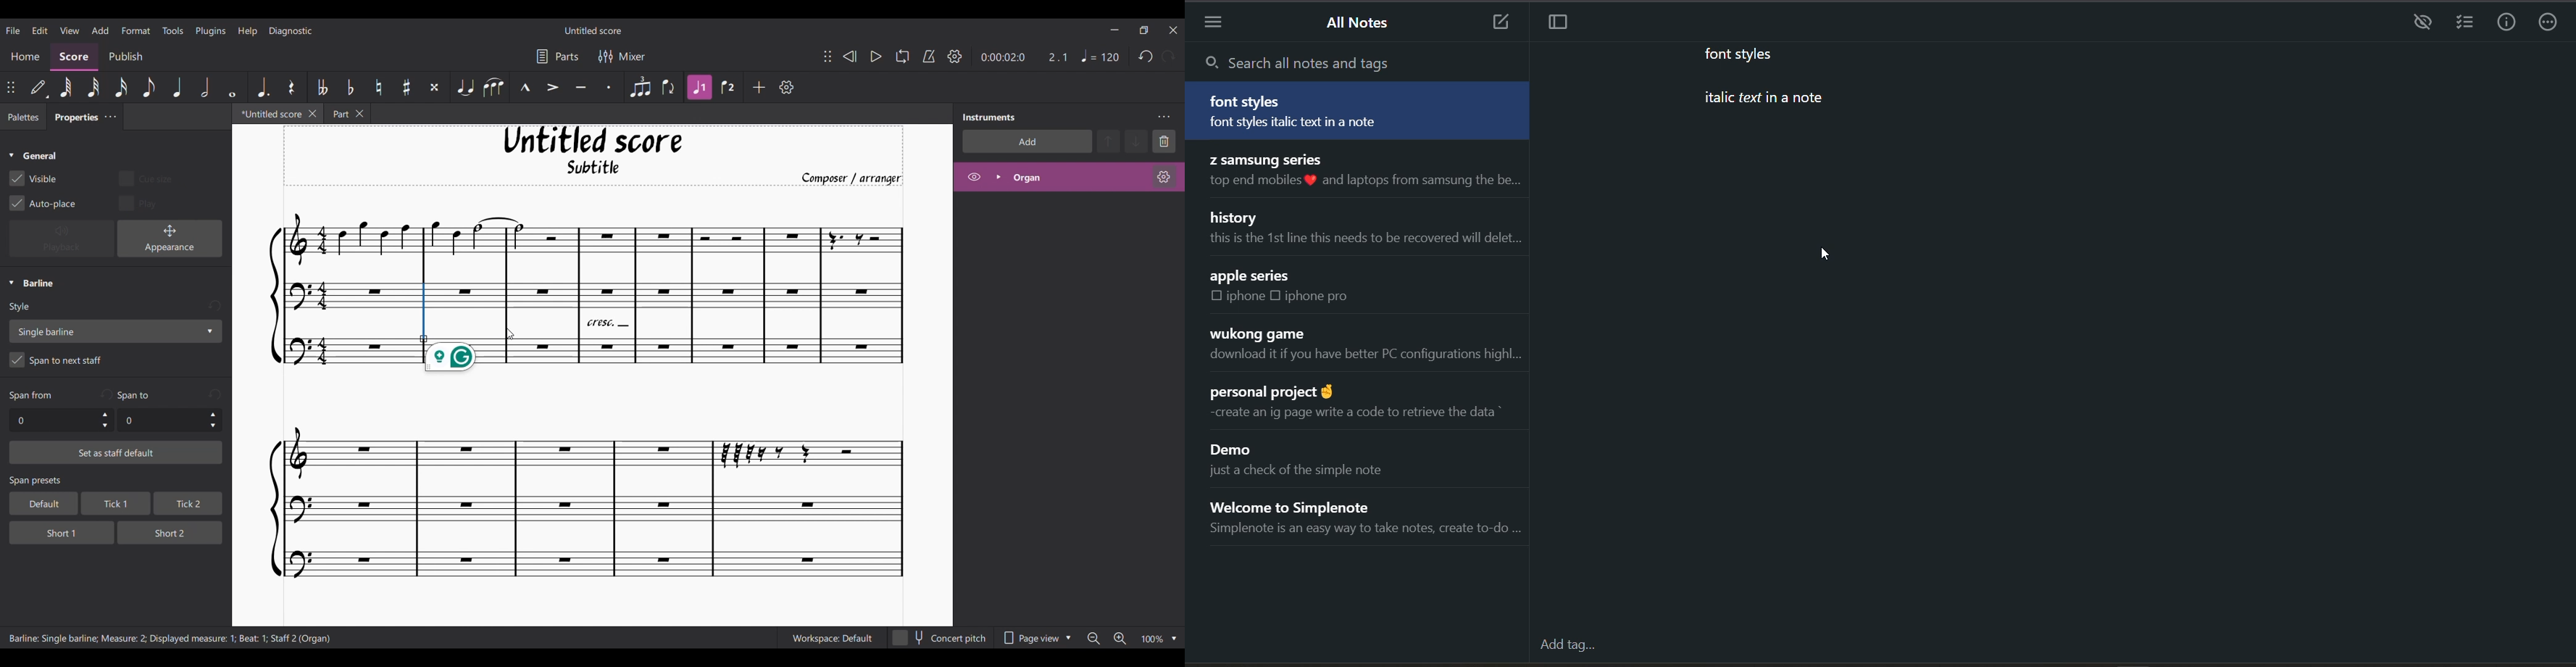 The width and height of the screenshot is (2576, 672). I want to click on Voice 2, so click(730, 87).